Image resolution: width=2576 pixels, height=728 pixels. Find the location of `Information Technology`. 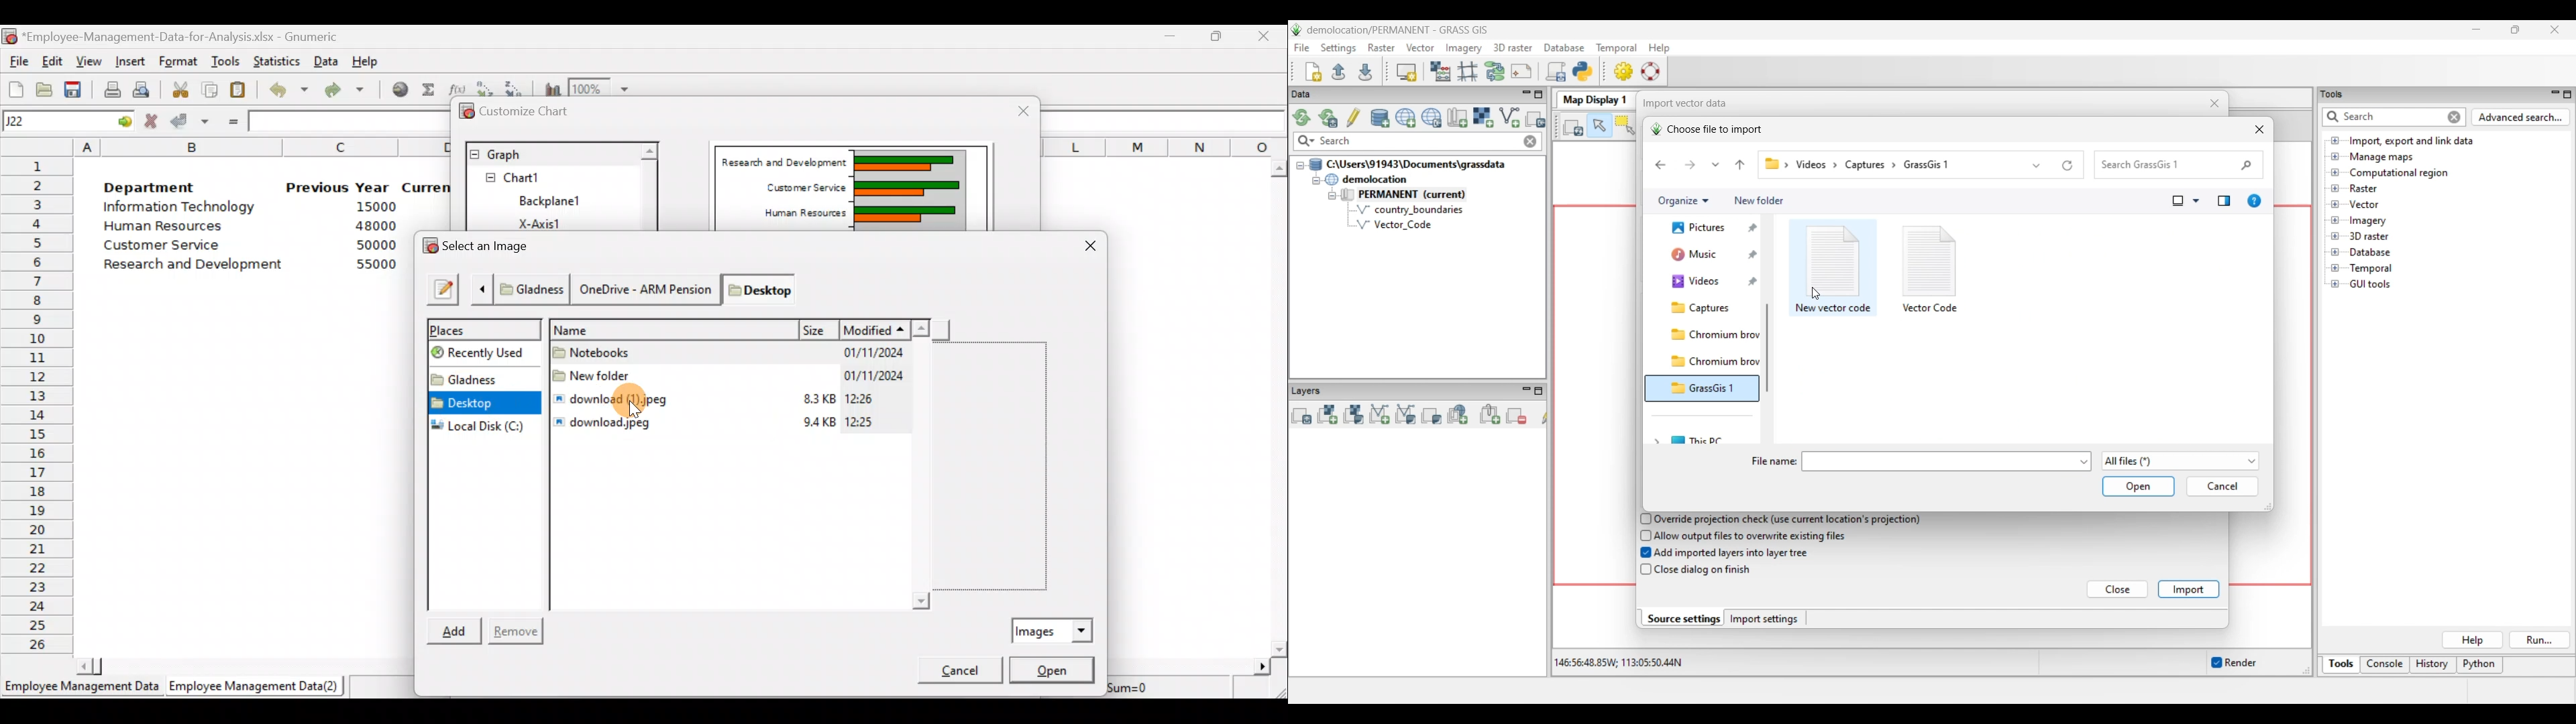

Information Technology is located at coordinates (180, 209).